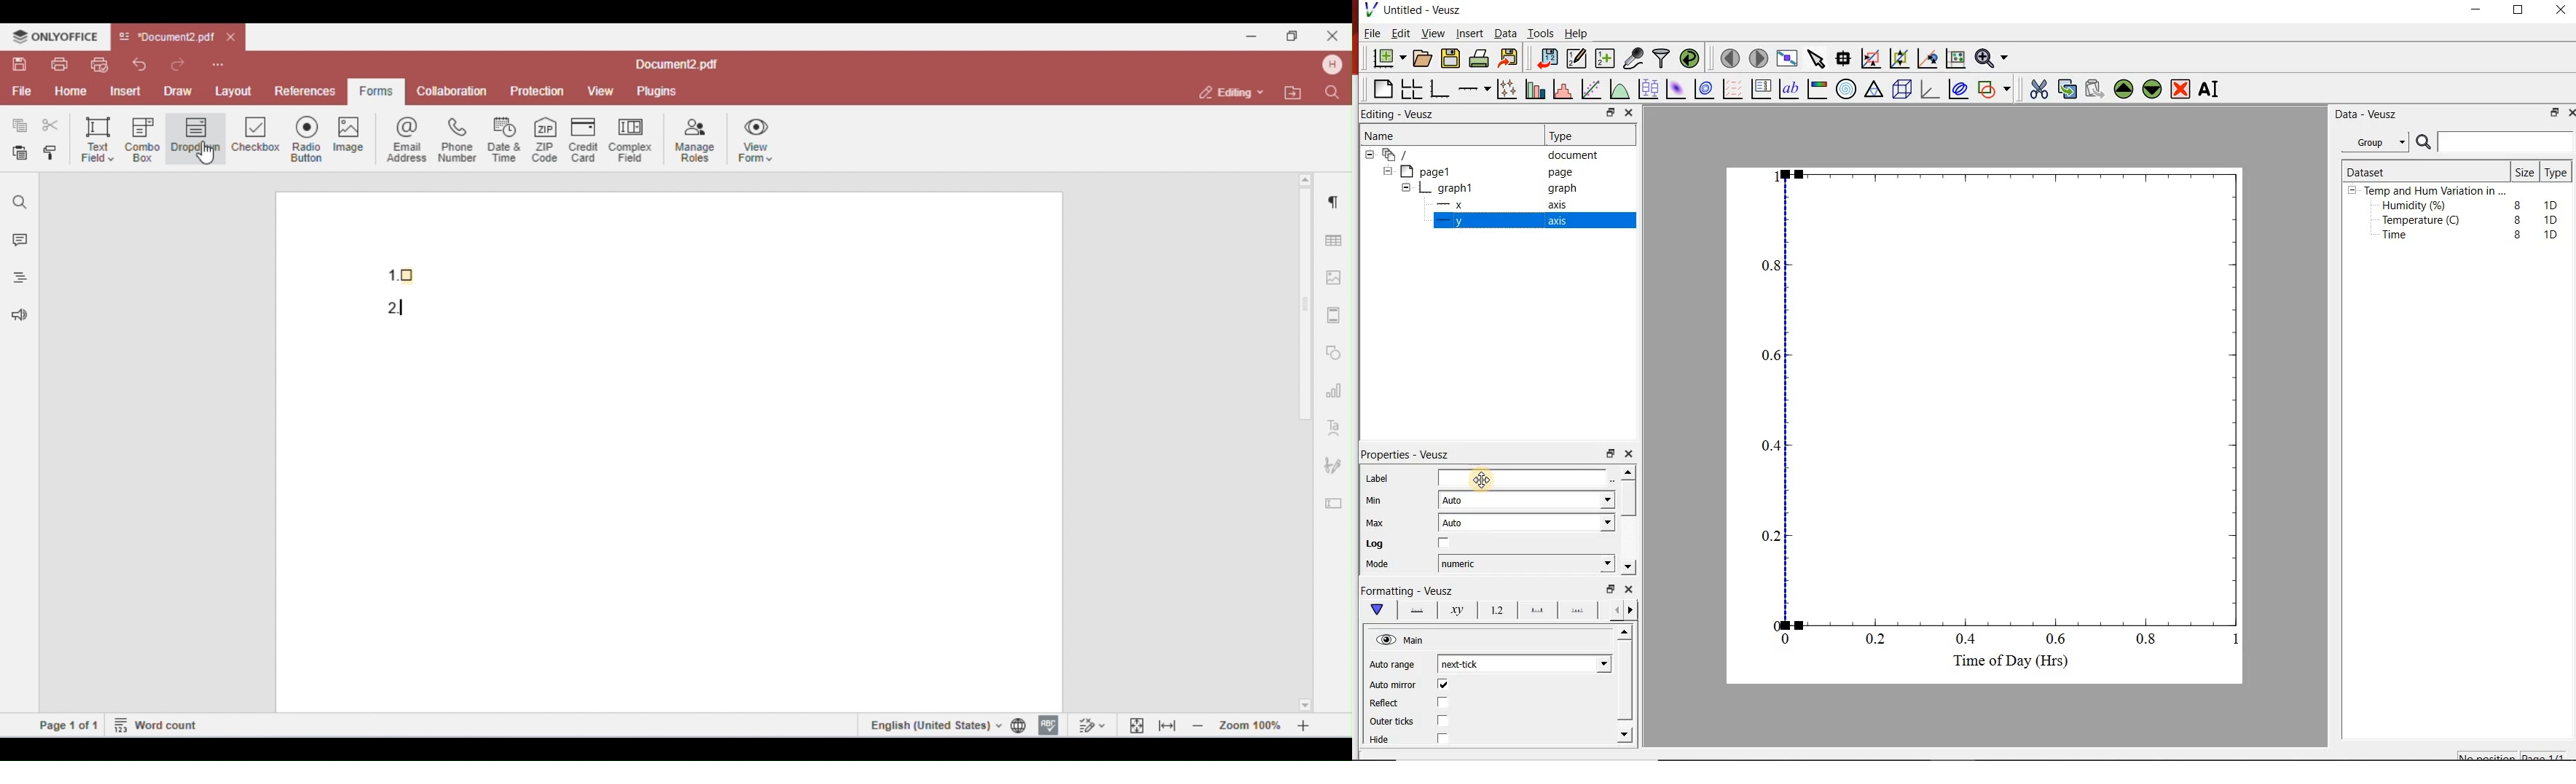 Image resolution: width=2576 pixels, height=784 pixels. I want to click on 0, so click(1772, 623).